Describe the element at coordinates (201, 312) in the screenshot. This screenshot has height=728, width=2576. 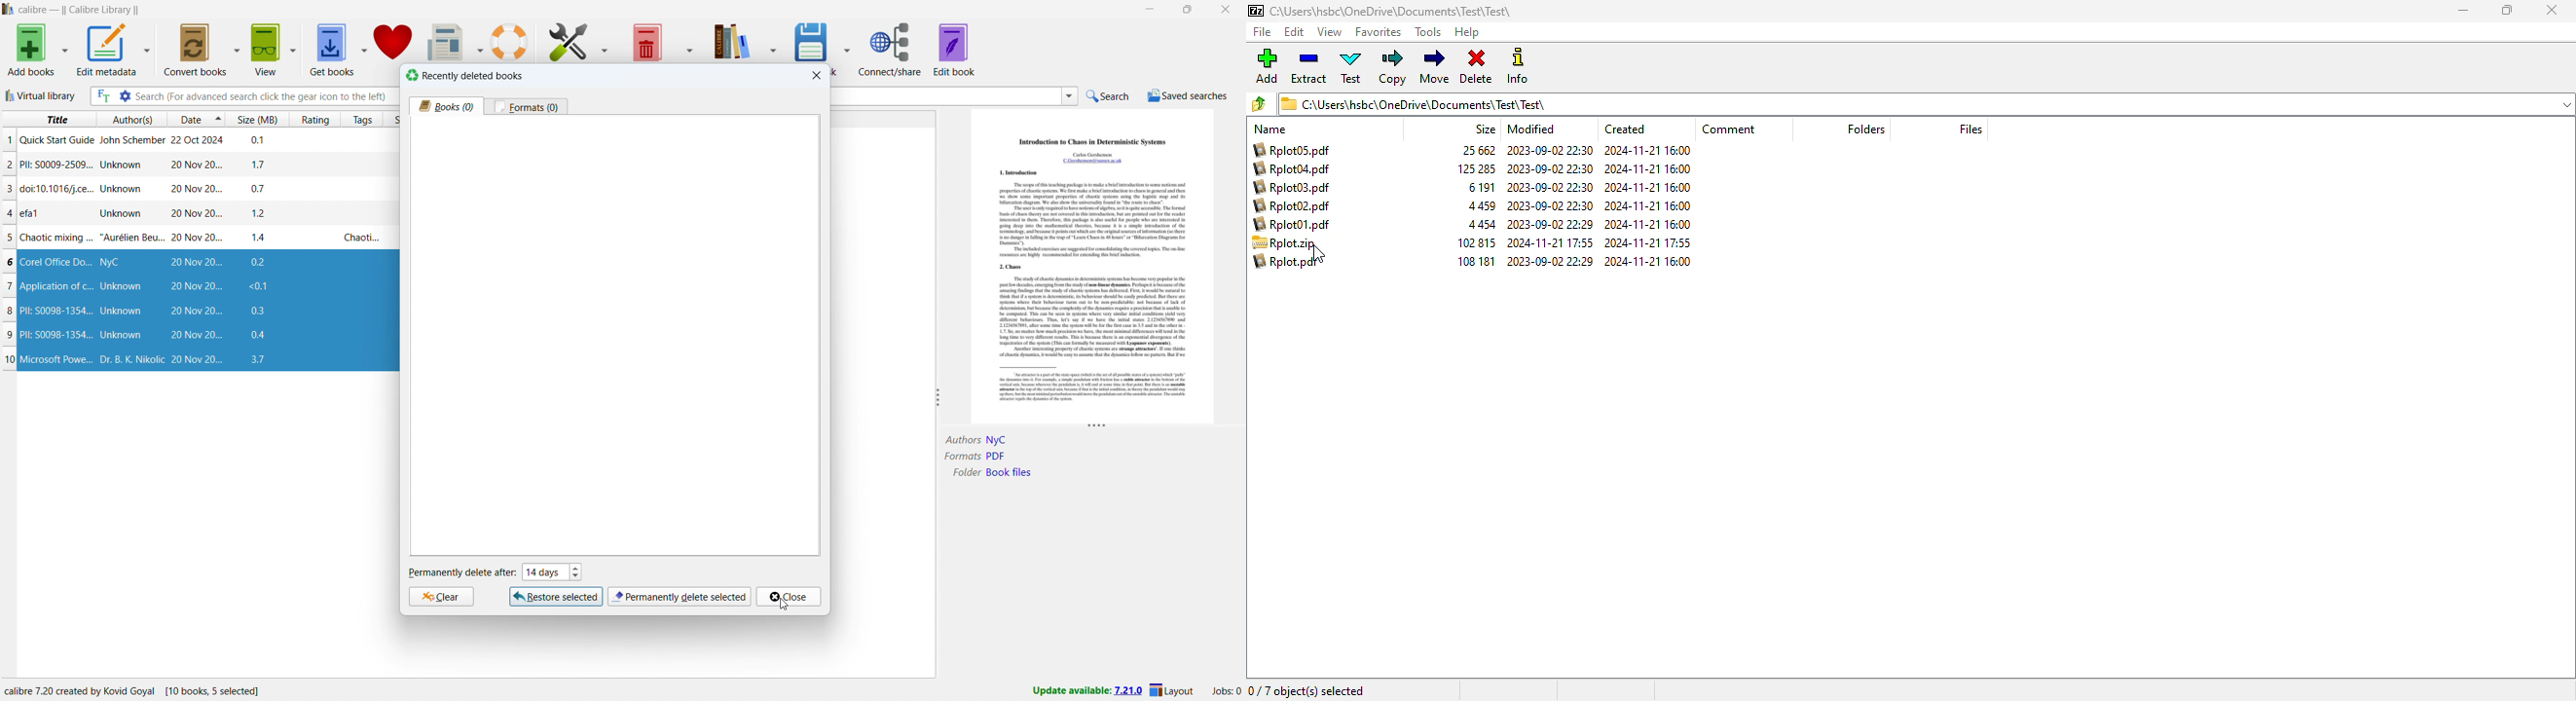
I see `books restored` at that location.